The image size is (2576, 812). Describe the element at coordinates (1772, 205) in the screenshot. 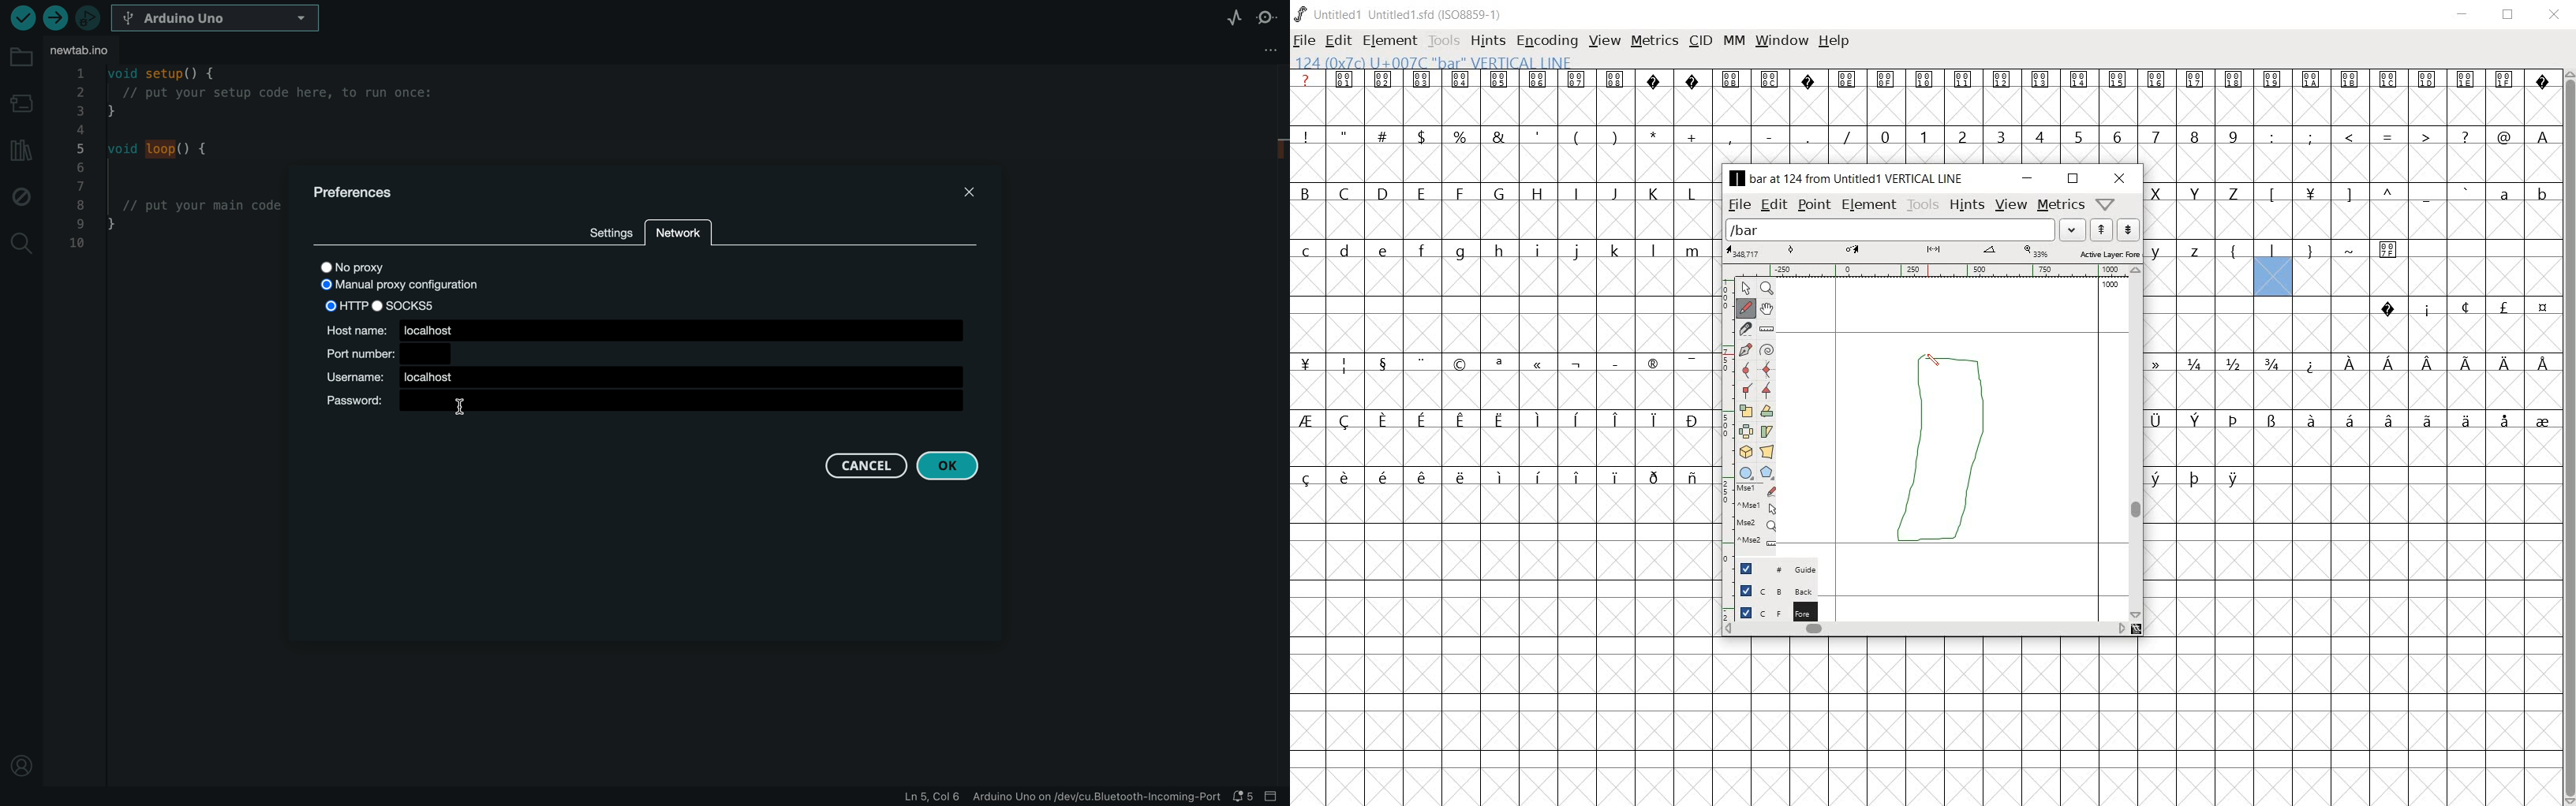

I see `edit` at that location.